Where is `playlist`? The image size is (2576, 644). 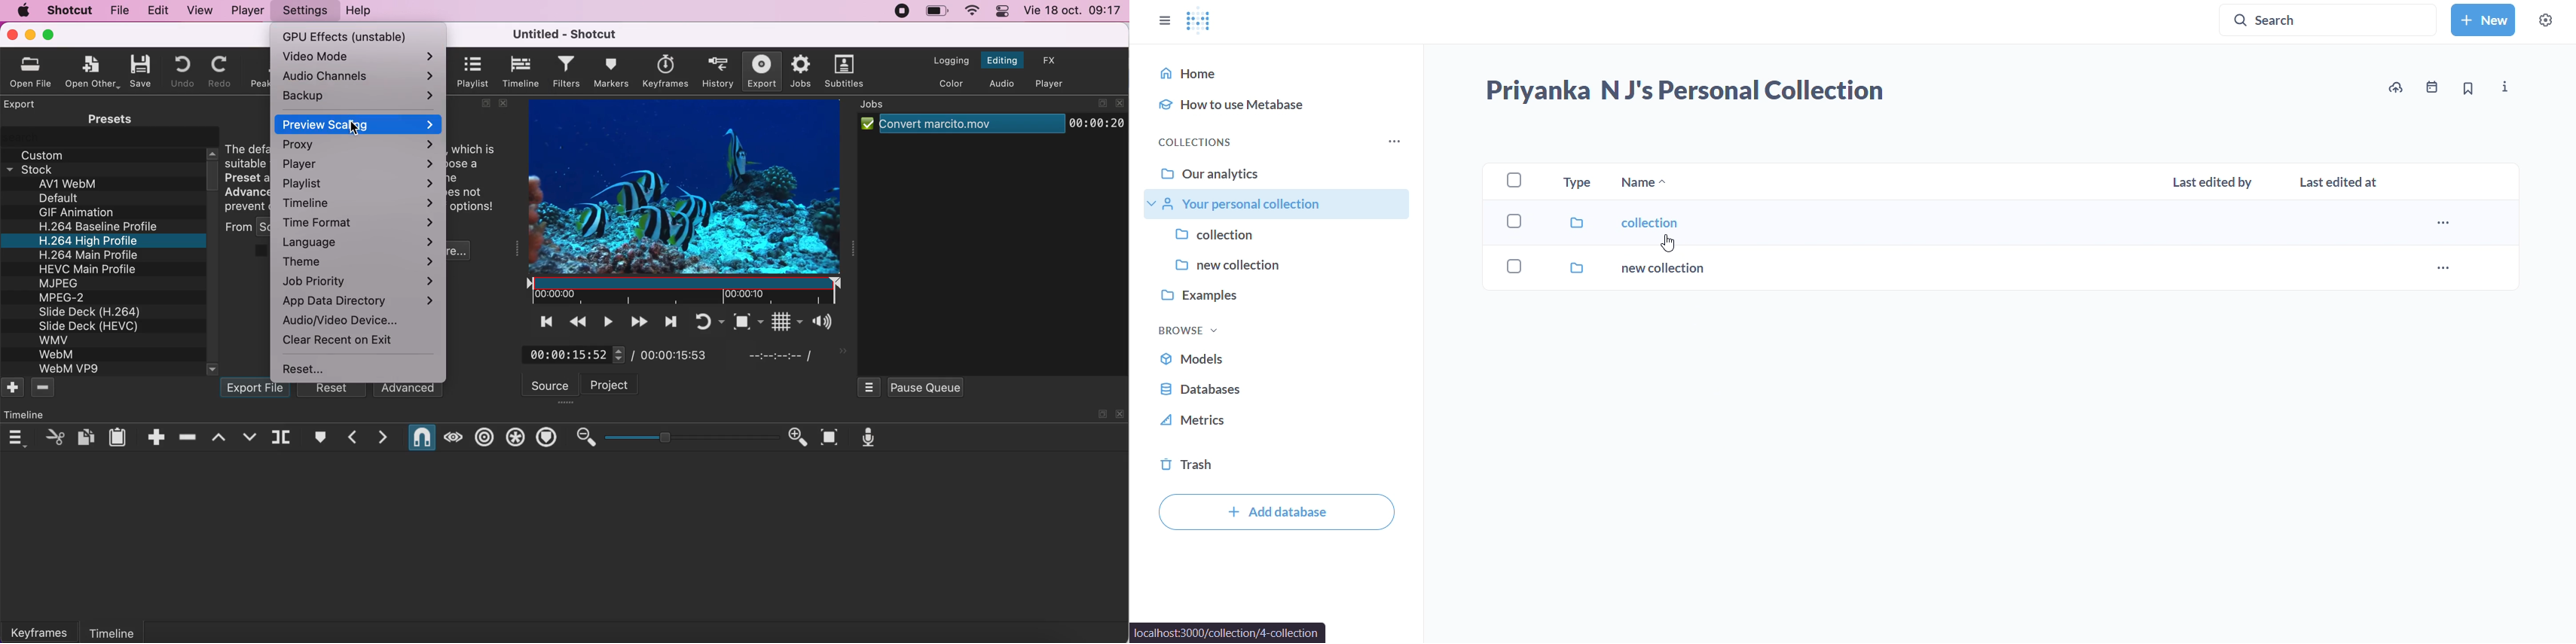 playlist is located at coordinates (359, 183).